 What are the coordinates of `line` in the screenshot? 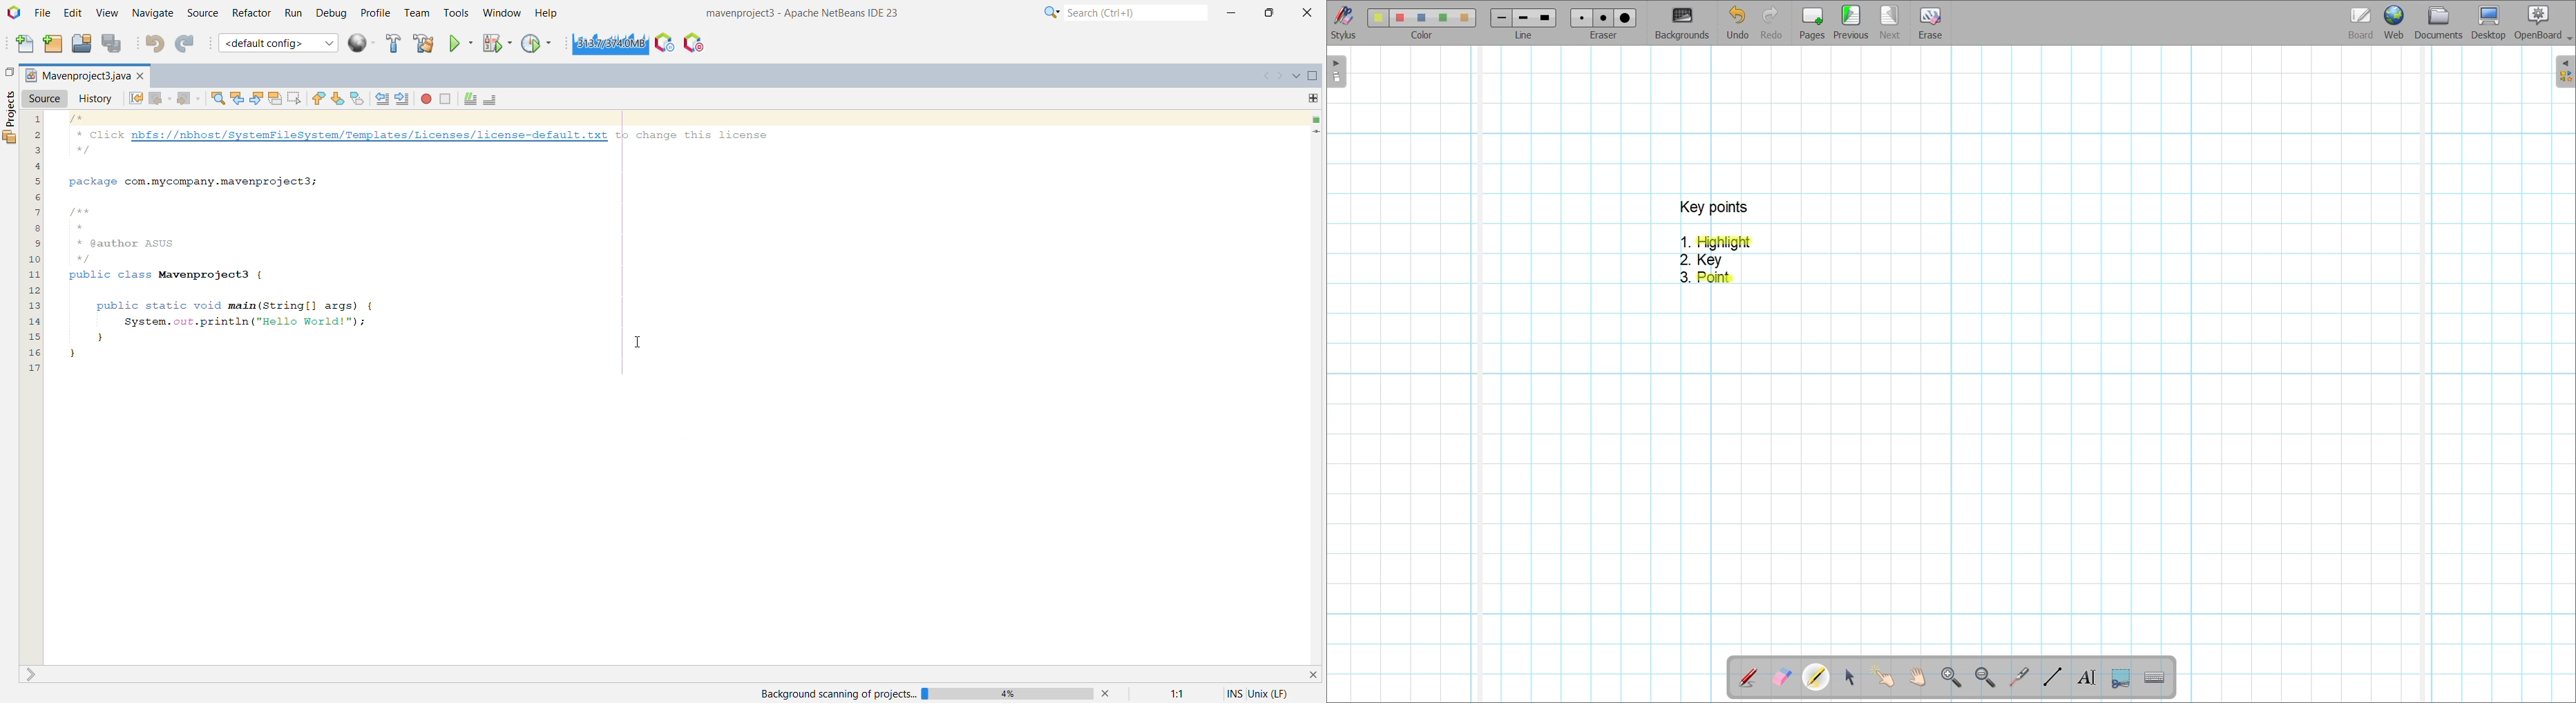 It's located at (1527, 36).